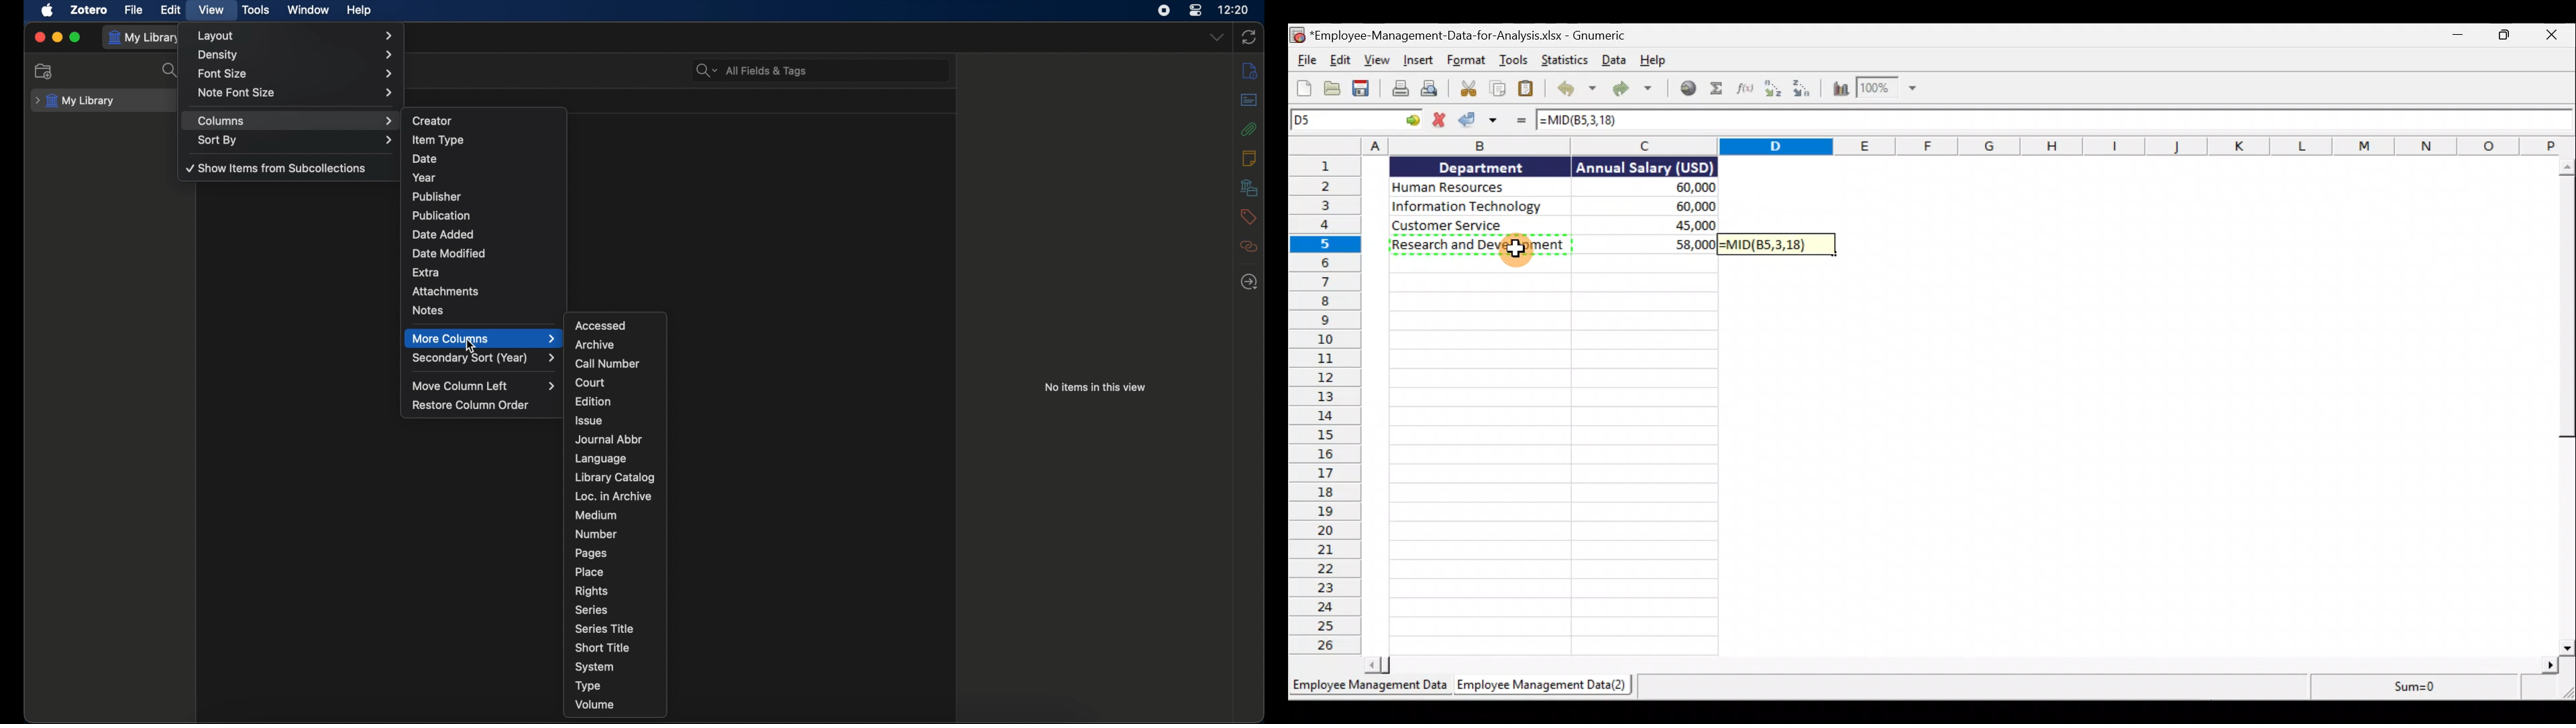  I want to click on dropdown, so click(1218, 38).